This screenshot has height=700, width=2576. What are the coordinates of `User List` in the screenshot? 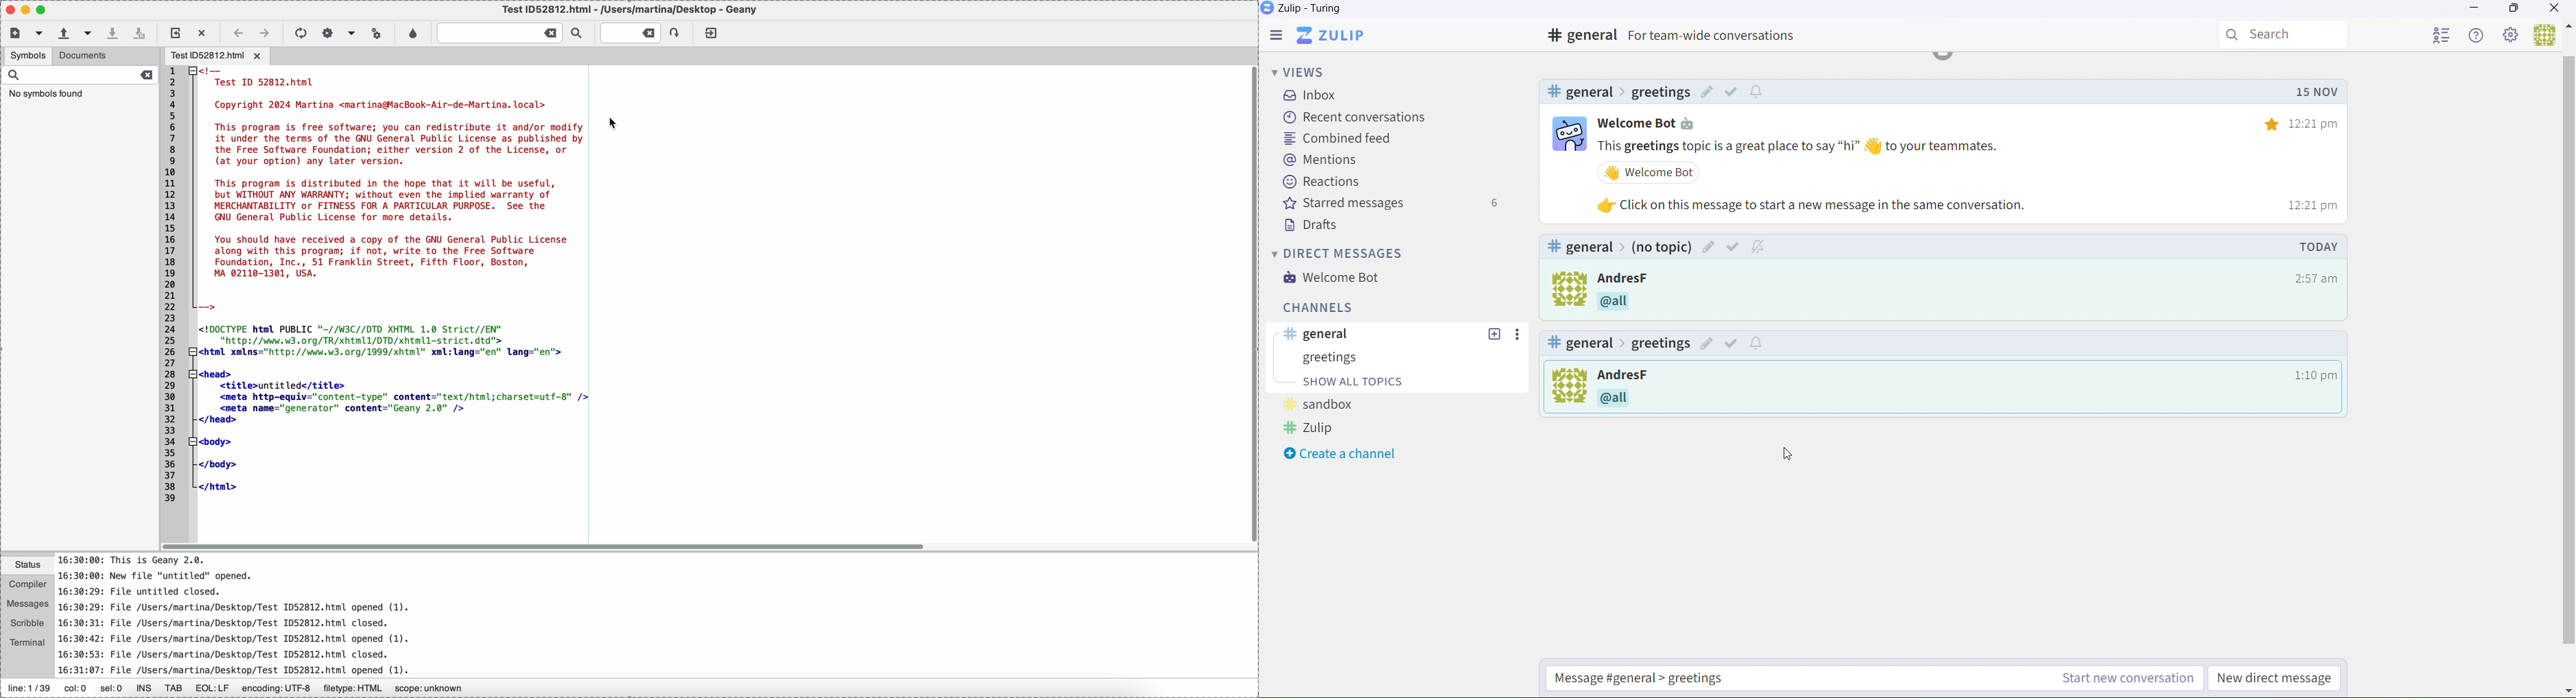 It's located at (2443, 36).